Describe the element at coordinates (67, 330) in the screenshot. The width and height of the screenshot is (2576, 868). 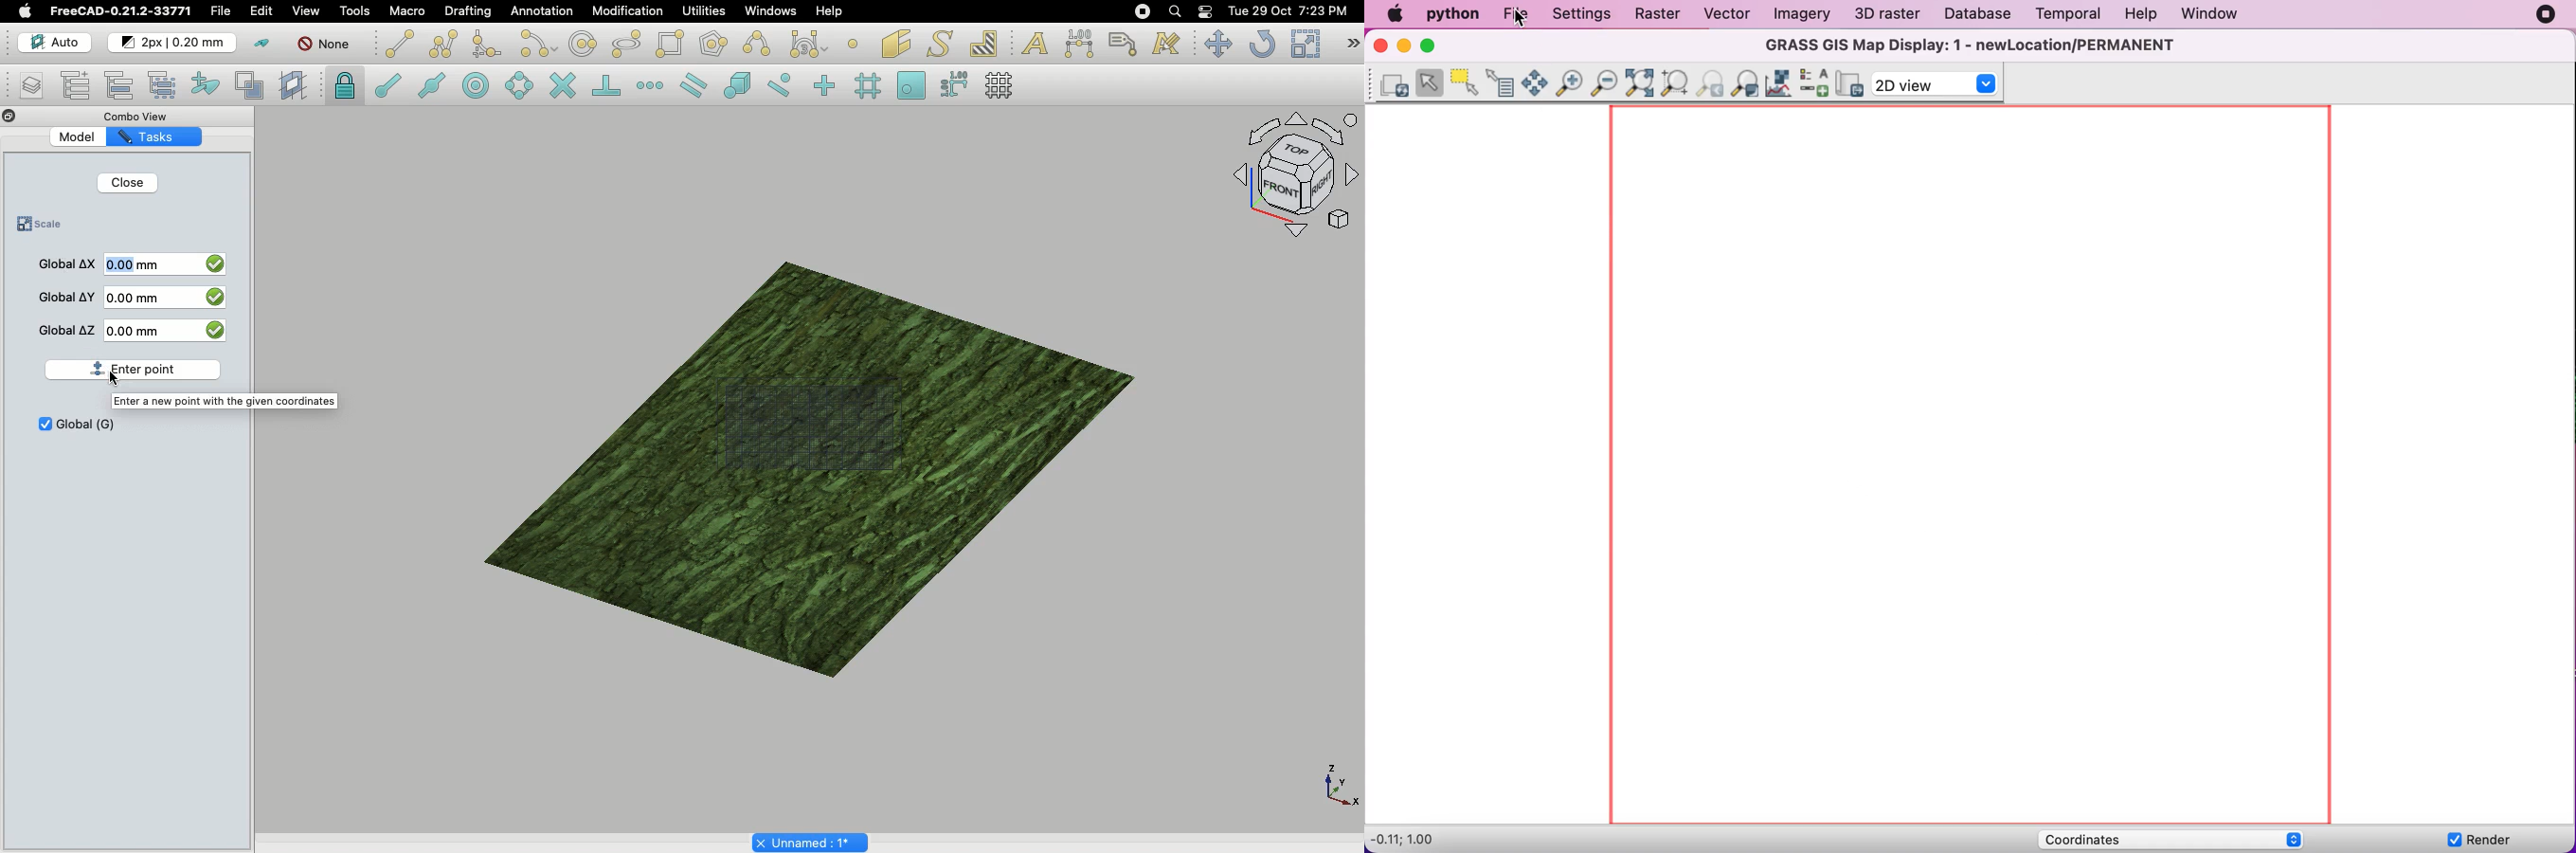
I see `Global Z` at that location.